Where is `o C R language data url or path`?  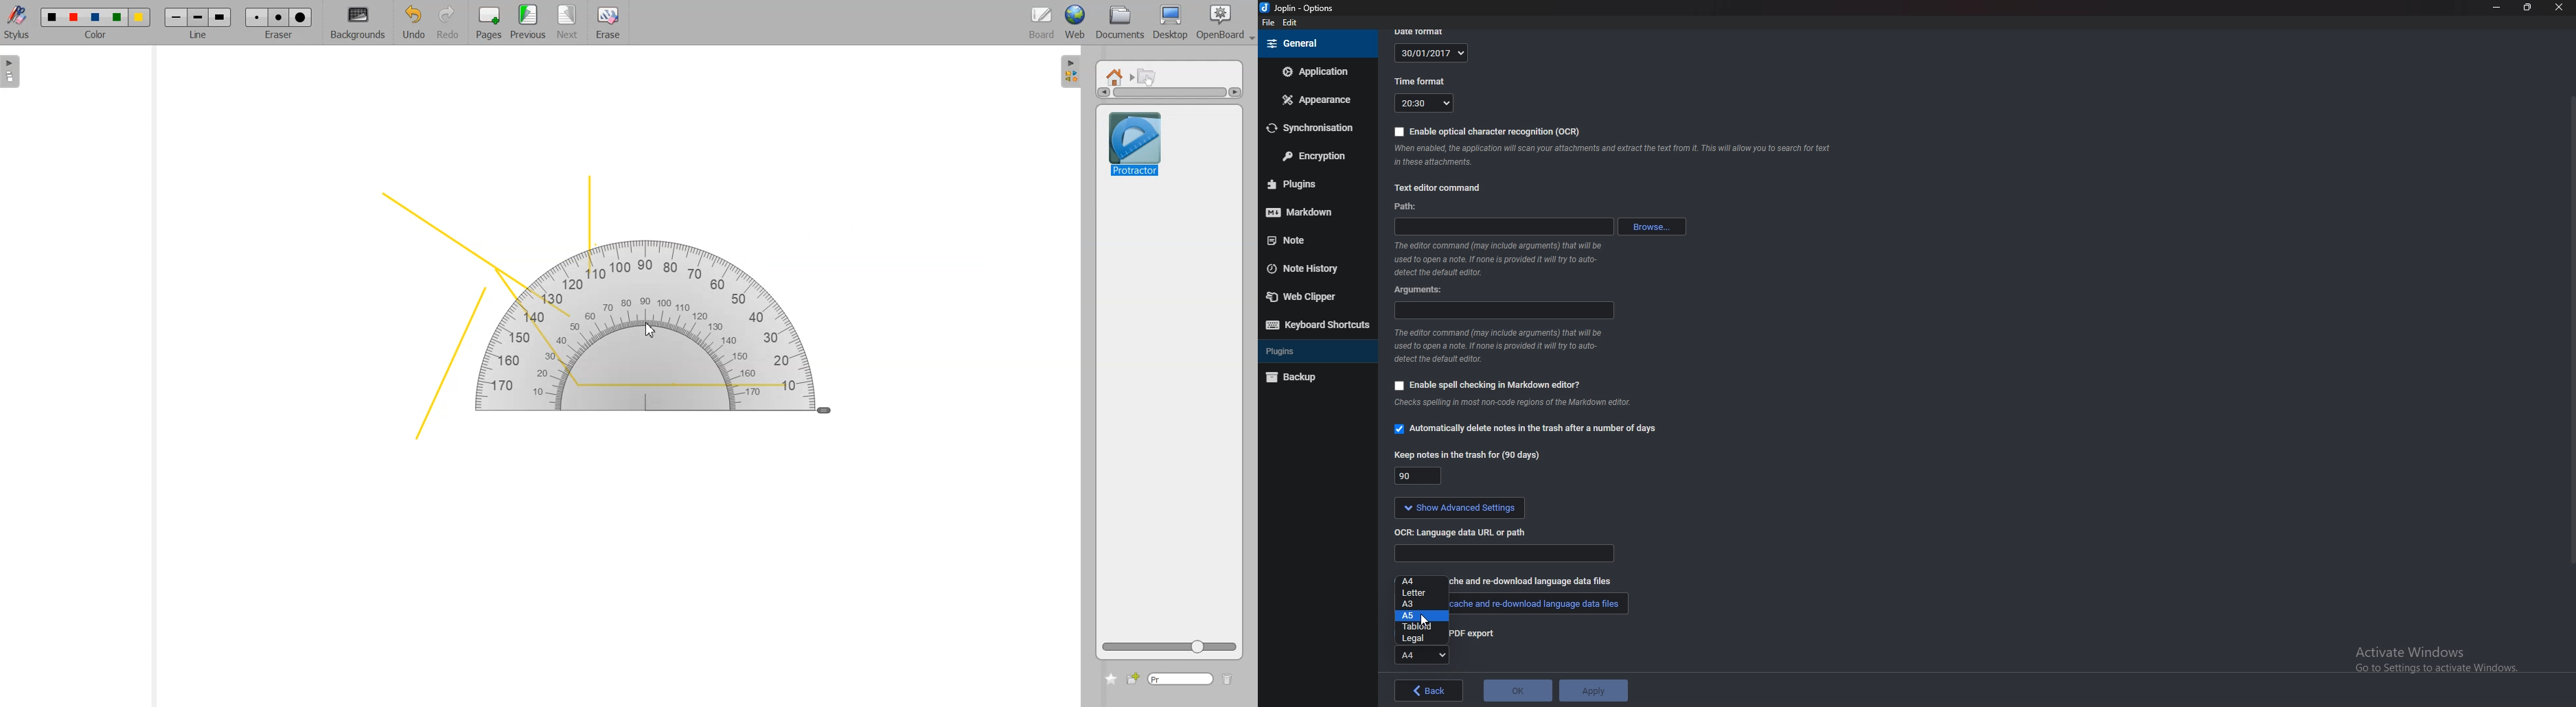
o C R language data url or path is located at coordinates (1462, 534).